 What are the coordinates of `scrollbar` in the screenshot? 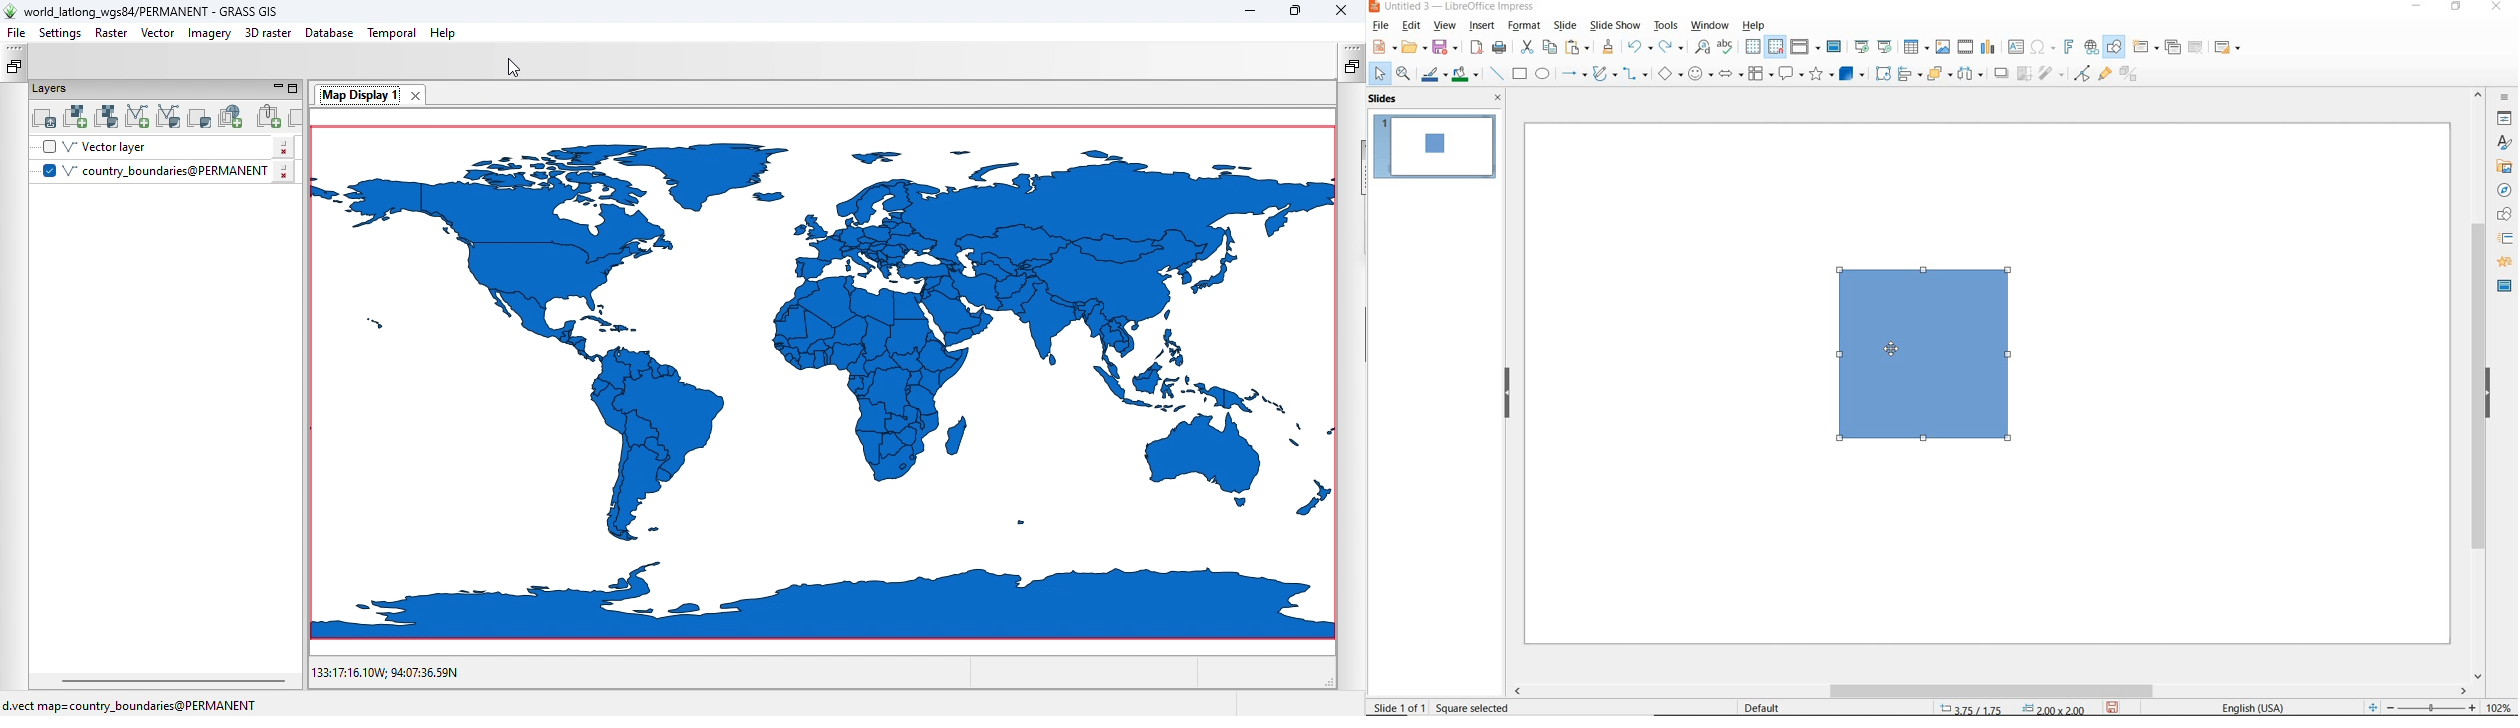 It's located at (2478, 385).